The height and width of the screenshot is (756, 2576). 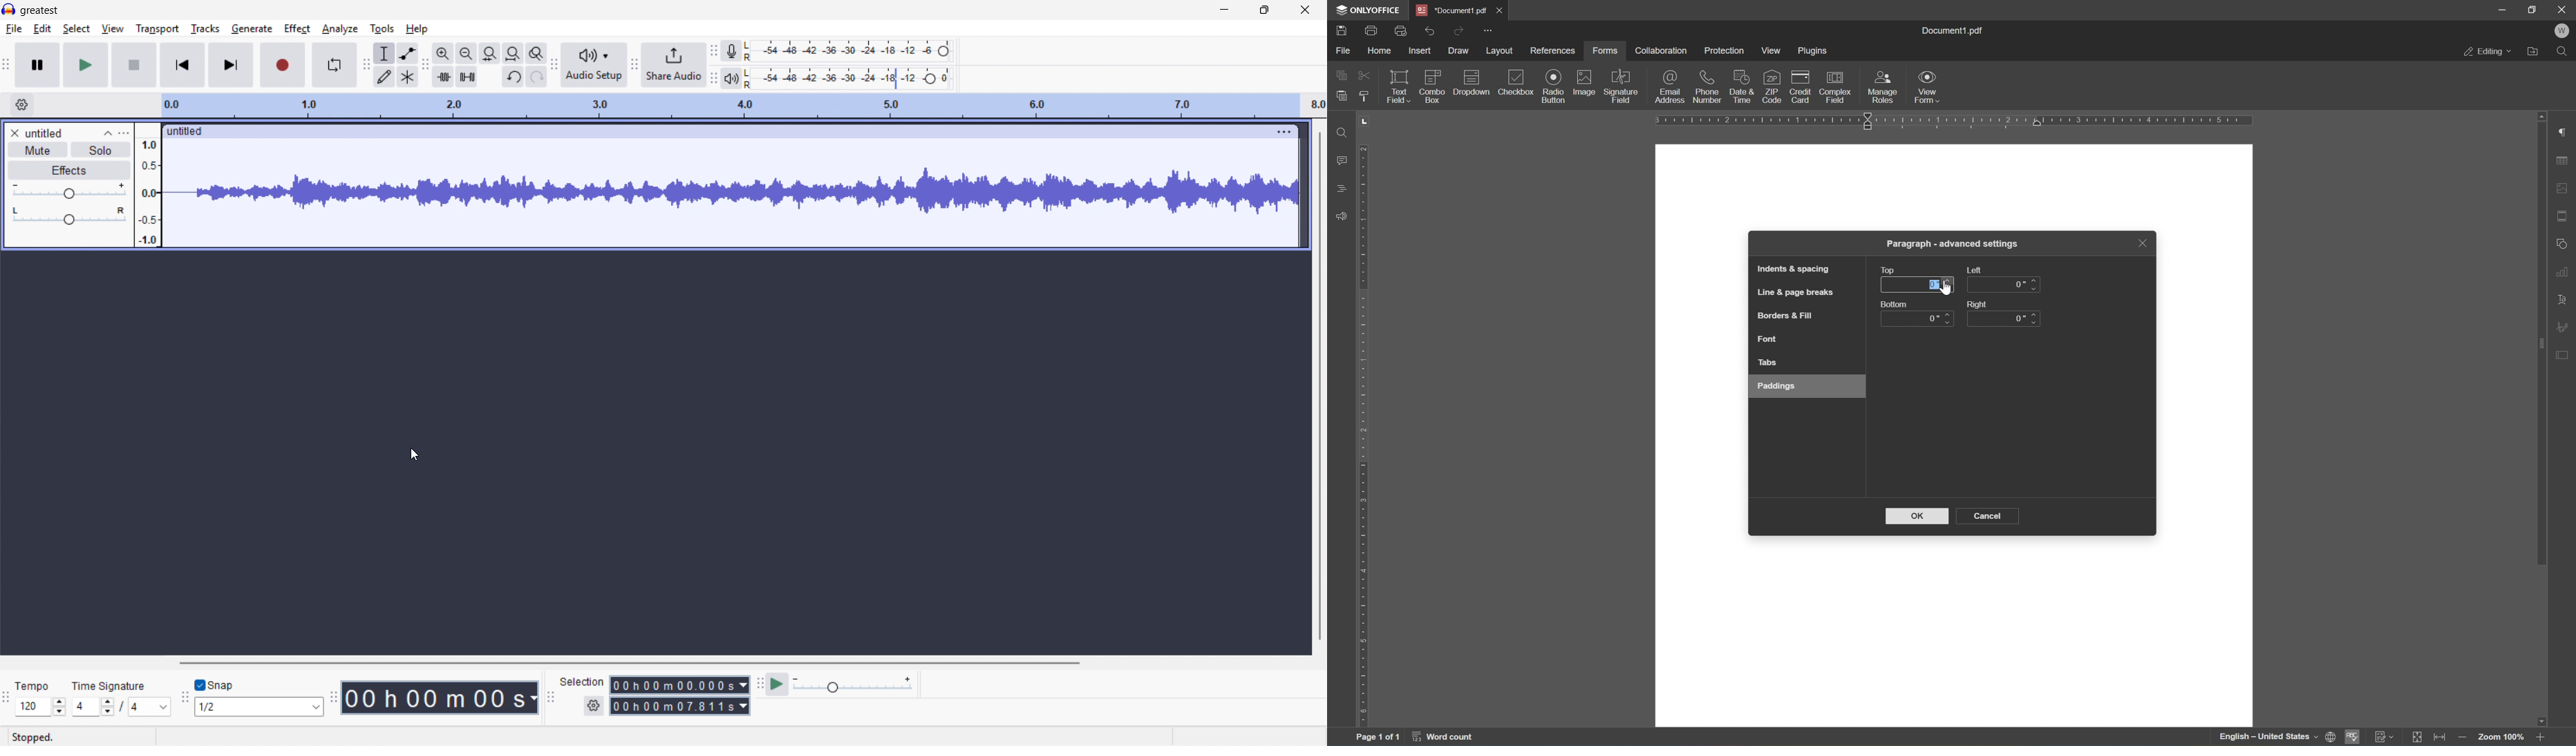 What do you see at coordinates (340, 29) in the screenshot?
I see `analyse` at bounding box center [340, 29].